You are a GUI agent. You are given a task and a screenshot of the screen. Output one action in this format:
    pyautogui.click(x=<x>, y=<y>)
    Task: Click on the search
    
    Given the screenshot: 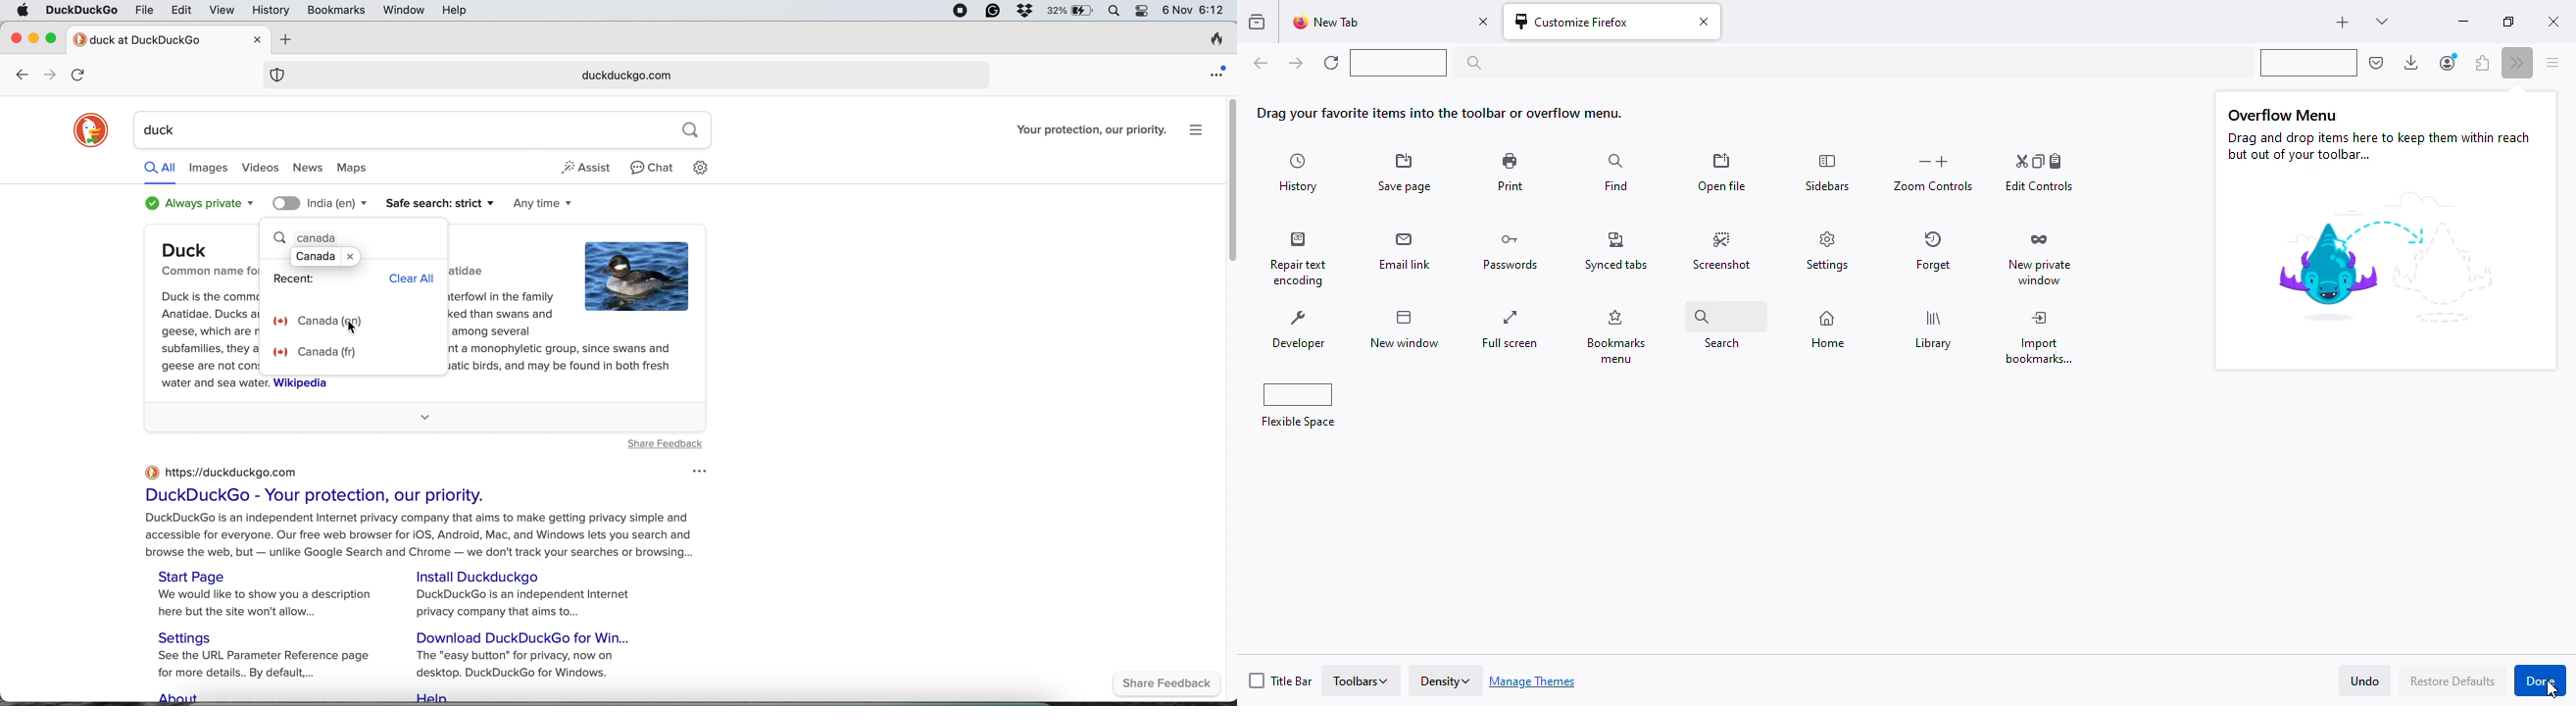 What is the action you would take?
    pyautogui.click(x=1721, y=326)
    